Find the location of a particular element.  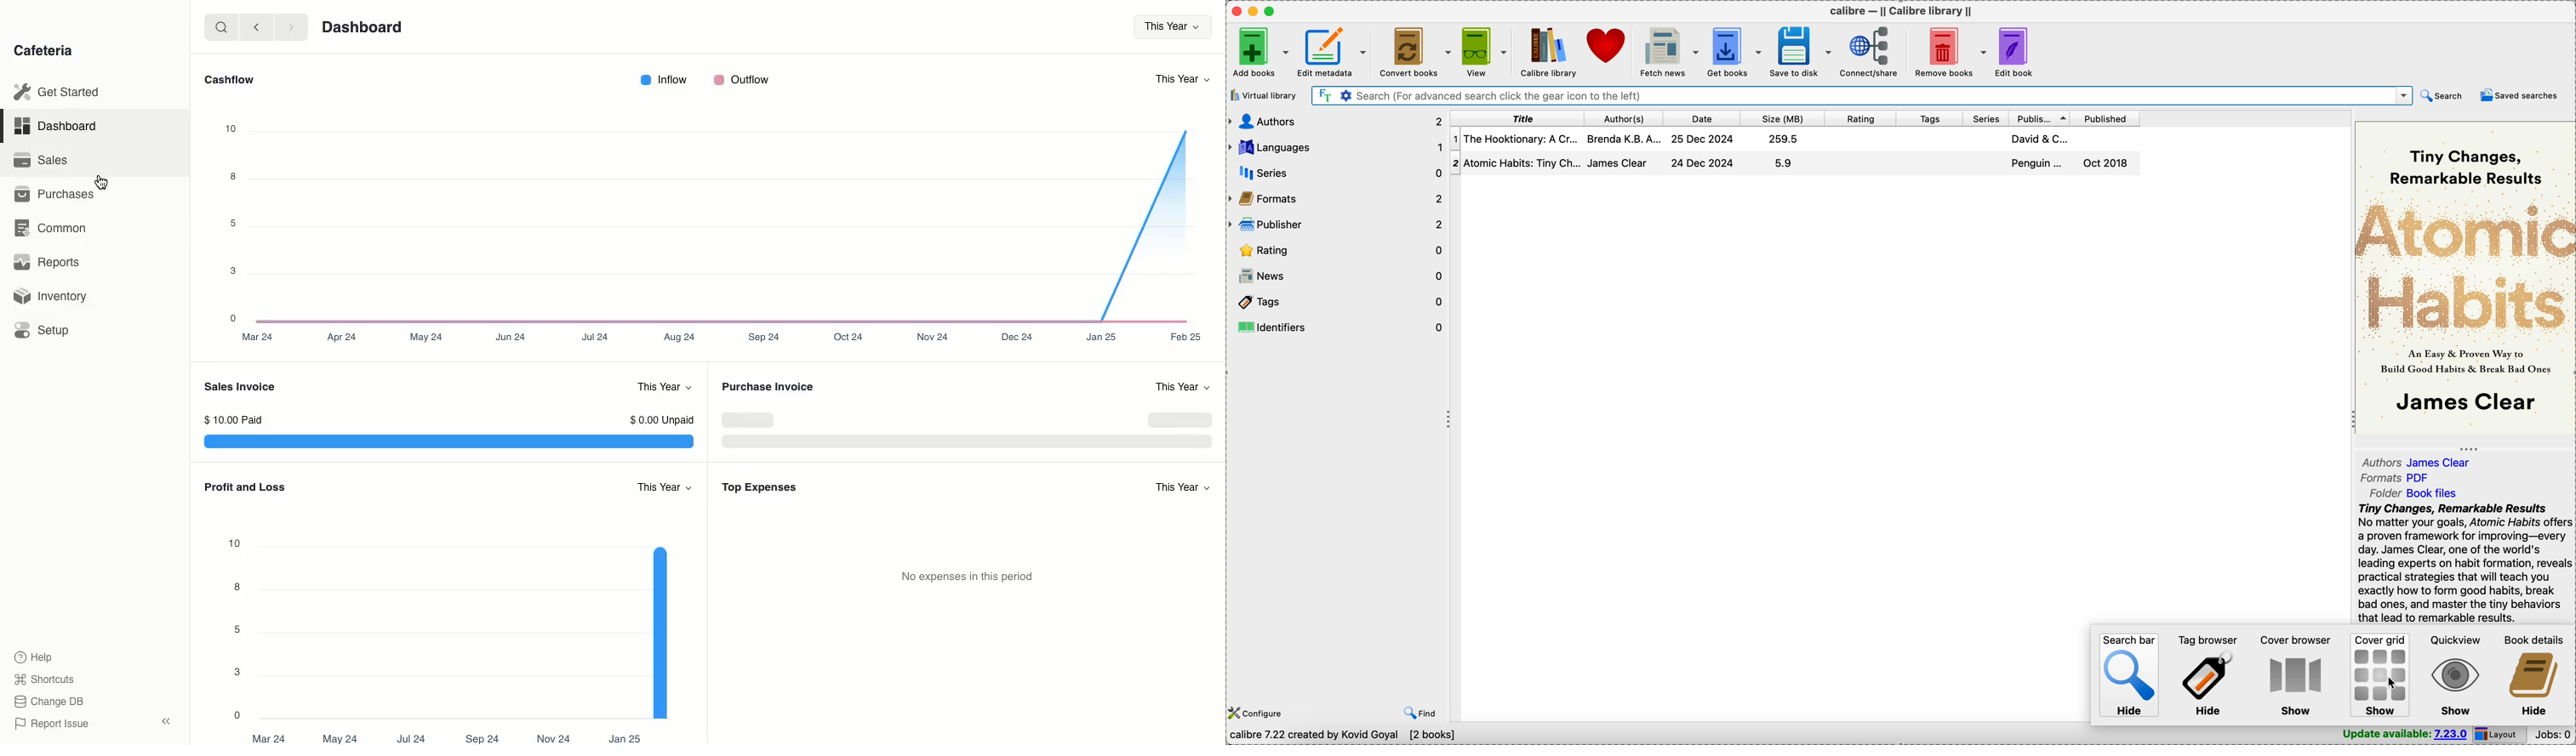

penguin... is located at coordinates (2038, 163).